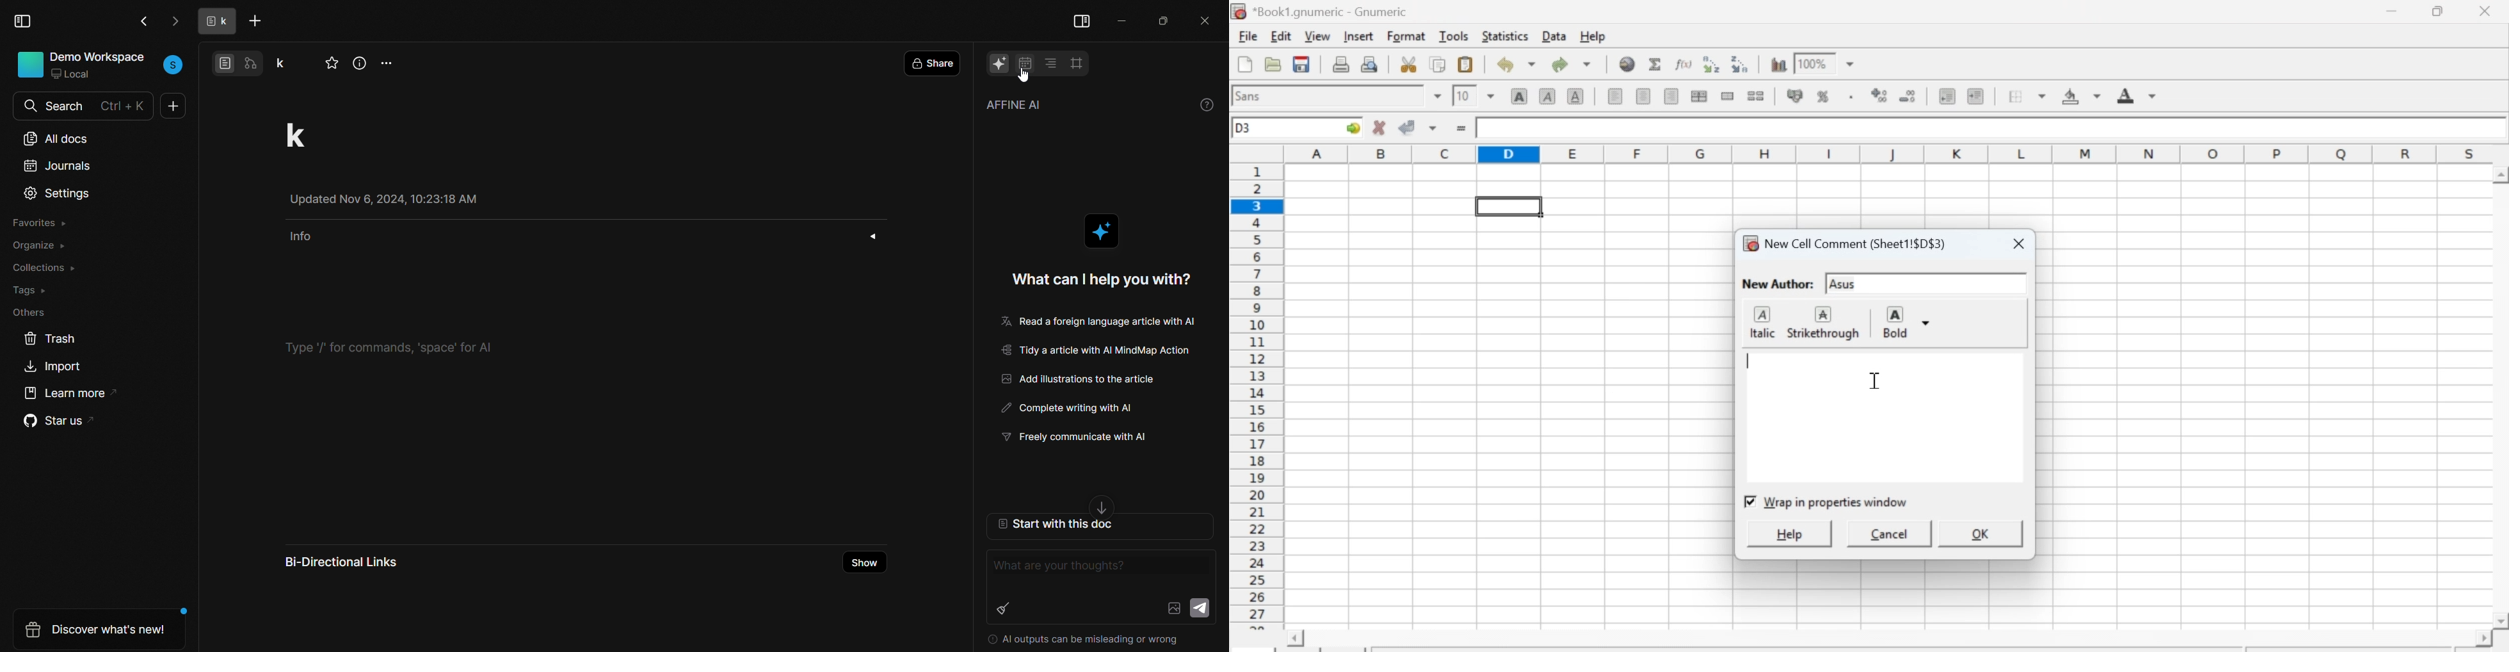 The width and height of the screenshot is (2520, 672). Describe the element at coordinates (1829, 502) in the screenshot. I see `checkbox` at that location.